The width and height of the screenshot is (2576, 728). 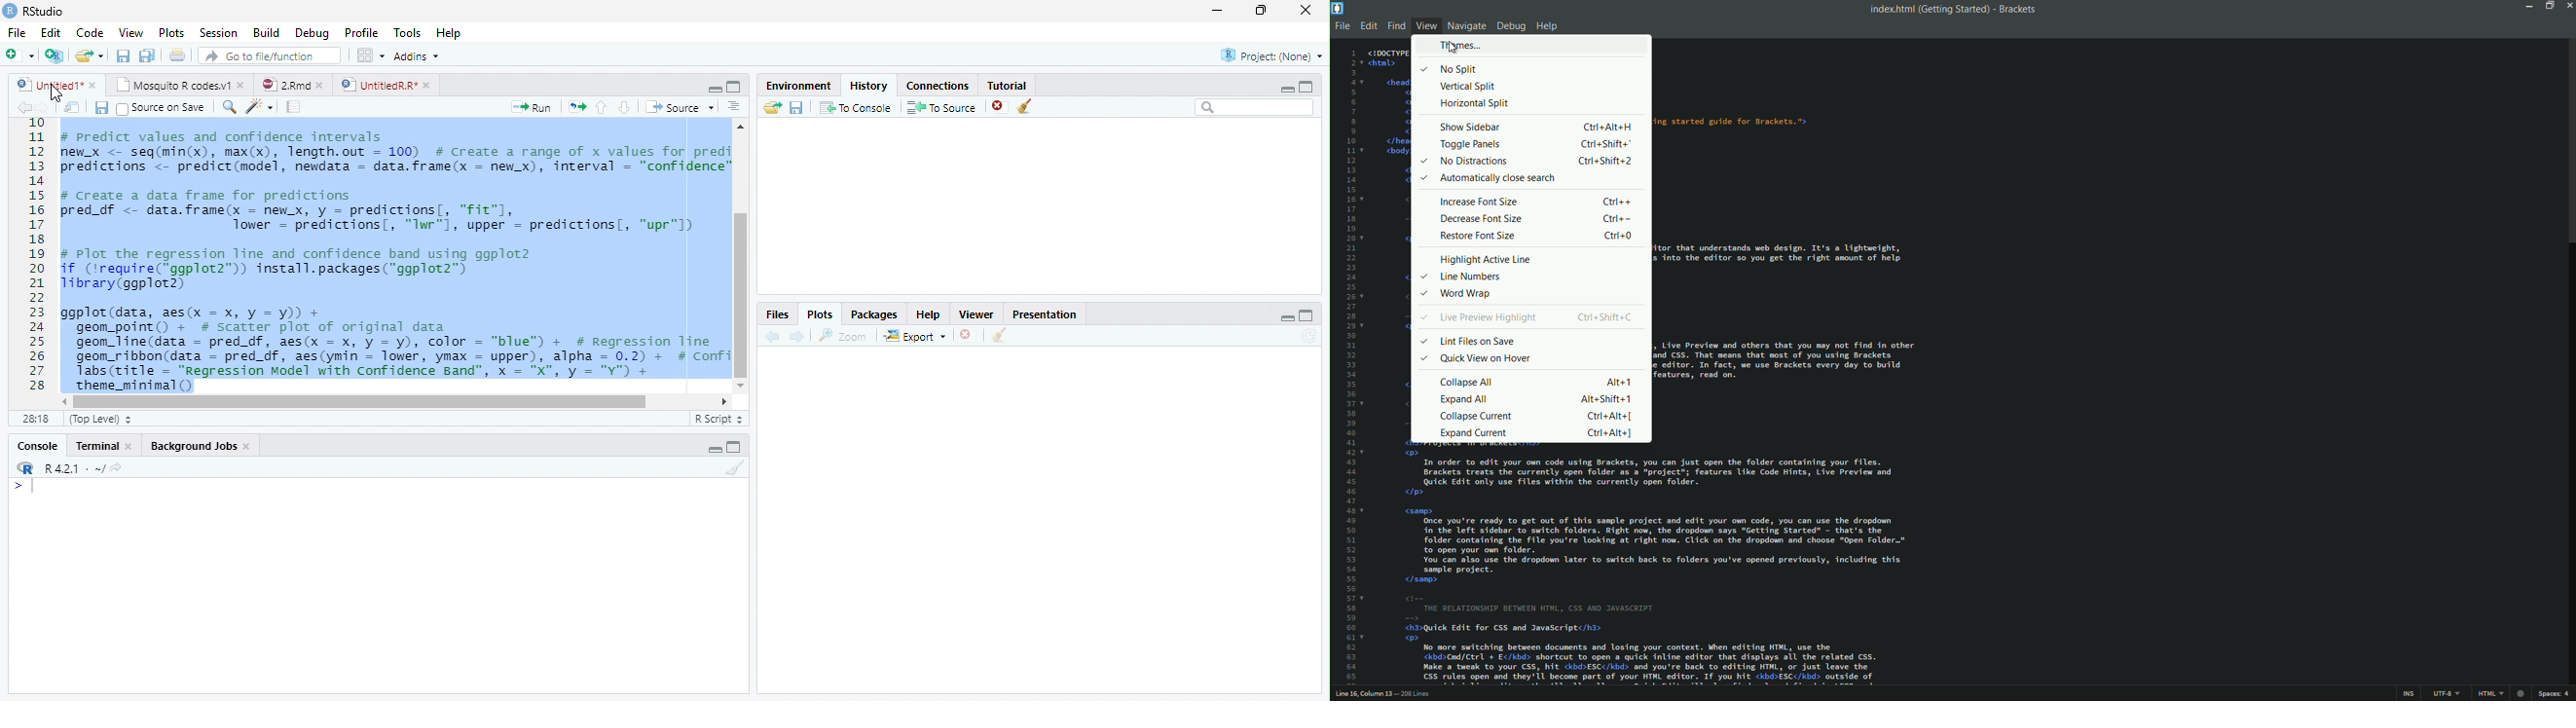 What do you see at coordinates (741, 256) in the screenshot?
I see `Scrollbar` at bounding box center [741, 256].